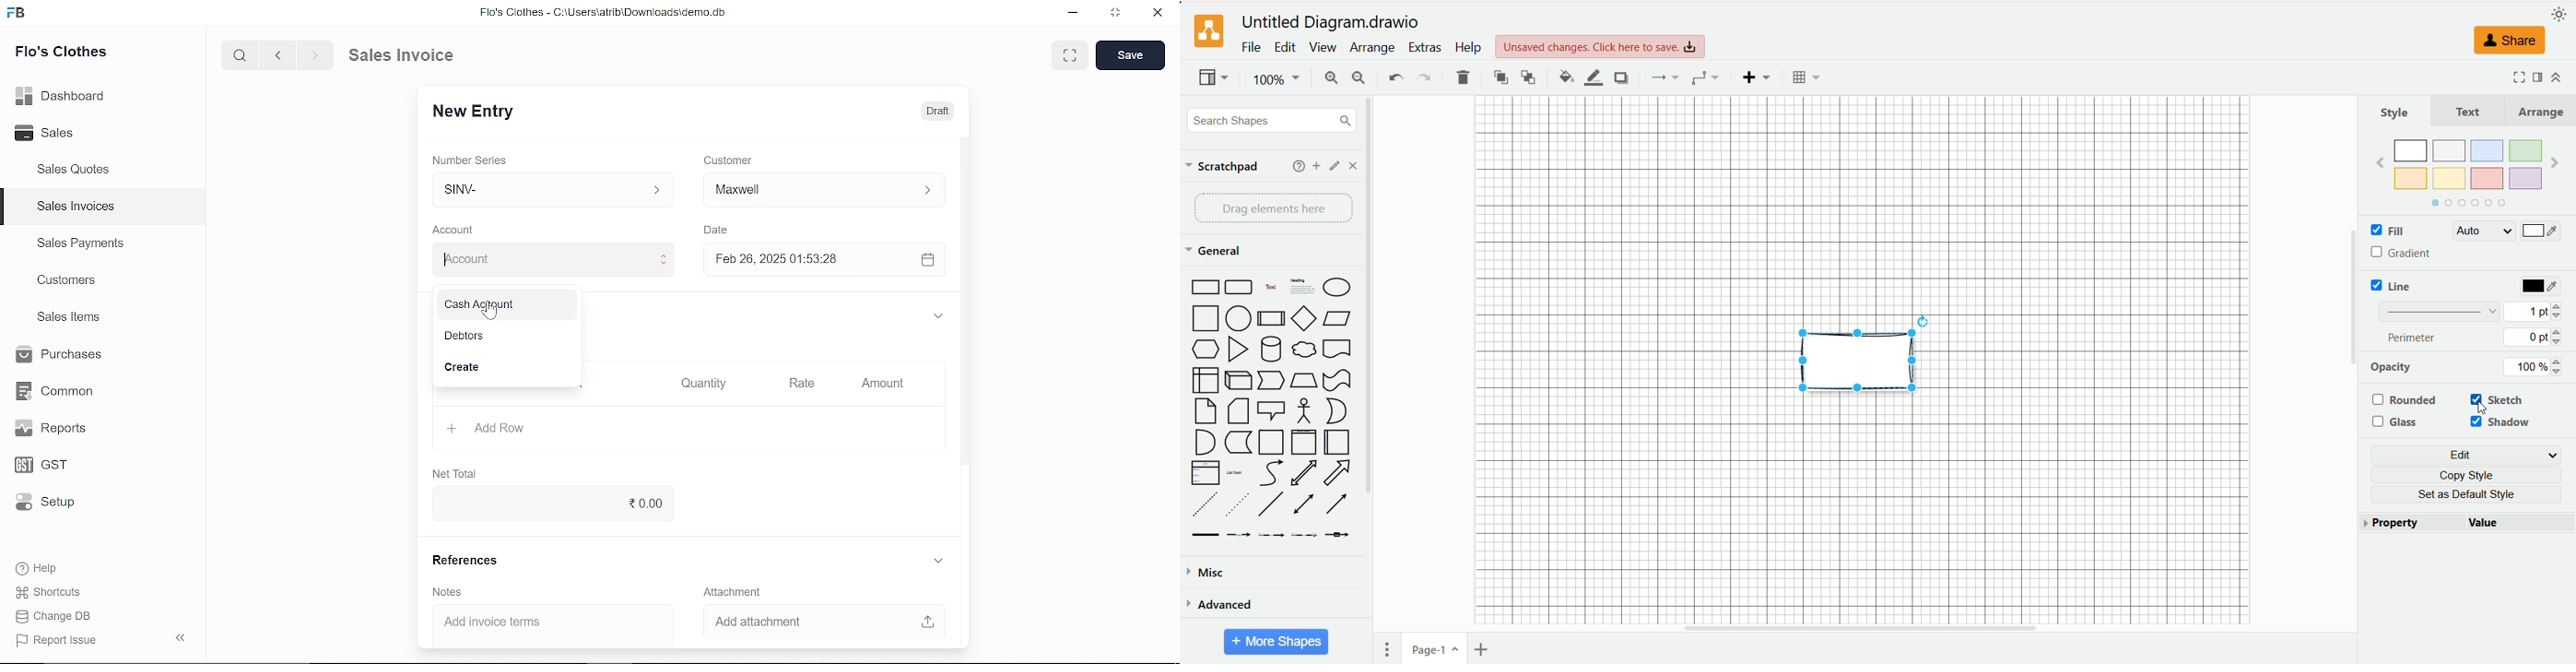 The height and width of the screenshot is (672, 2576). Describe the element at coordinates (1130, 55) in the screenshot. I see `save` at that location.